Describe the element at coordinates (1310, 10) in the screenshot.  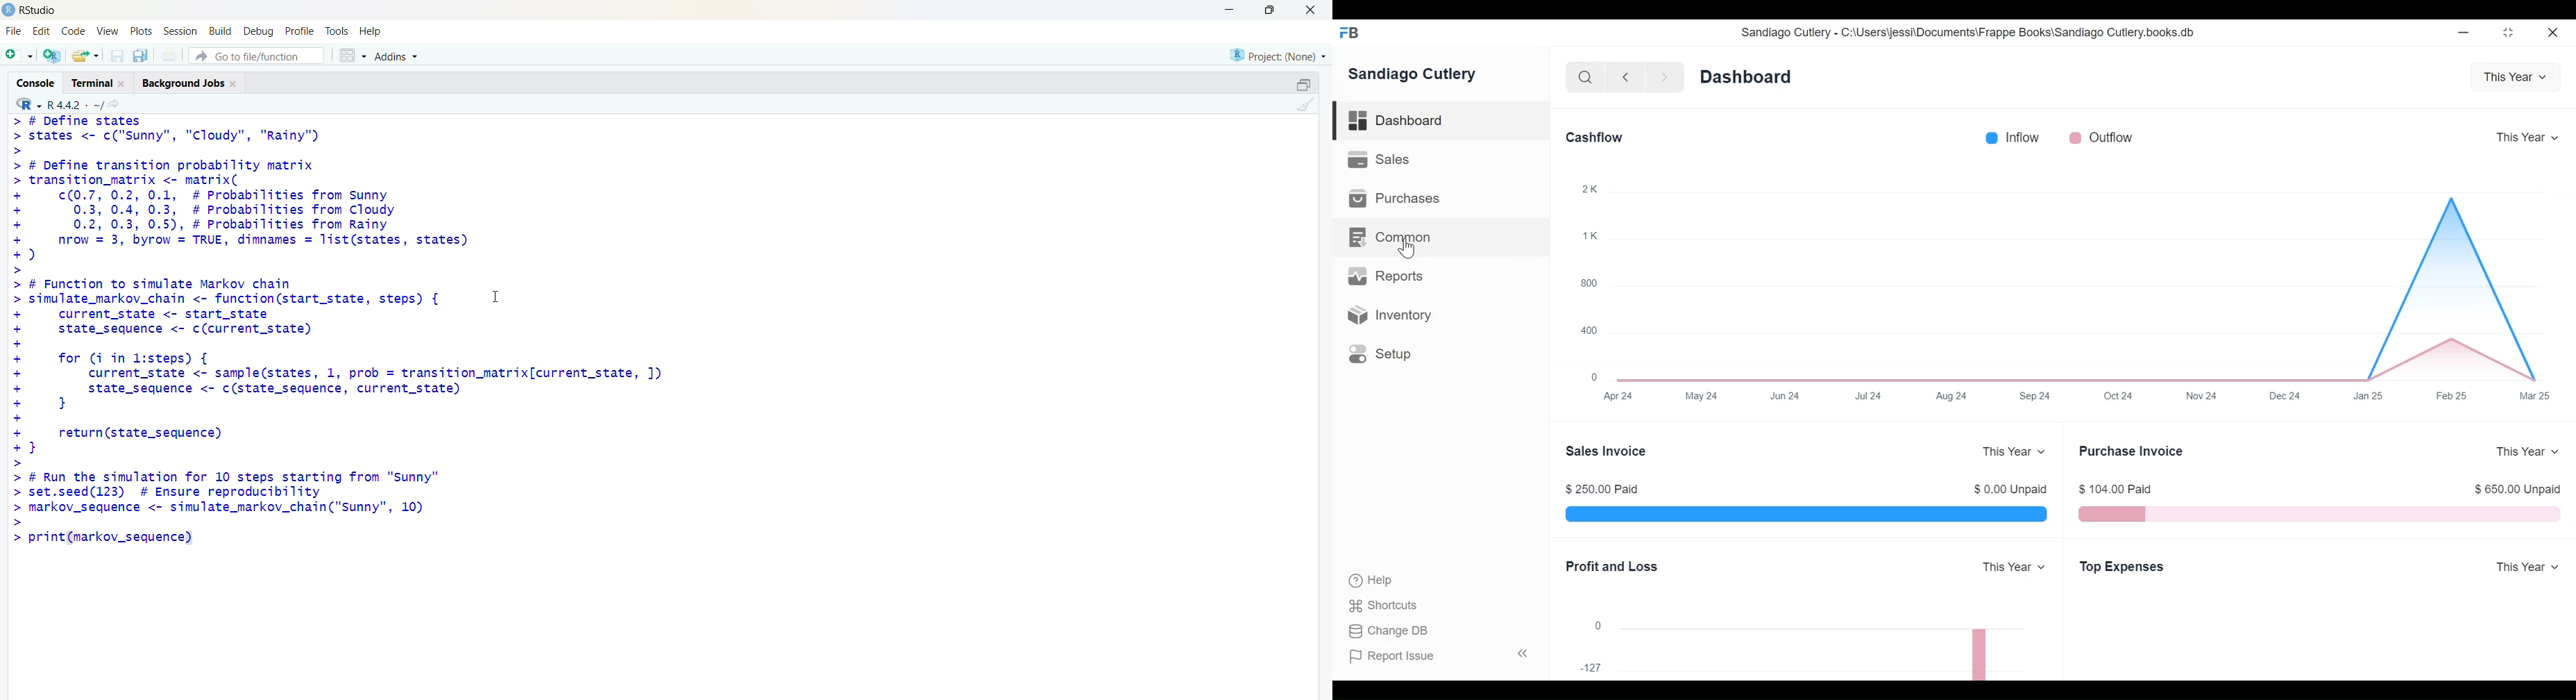
I see `close` at that location.